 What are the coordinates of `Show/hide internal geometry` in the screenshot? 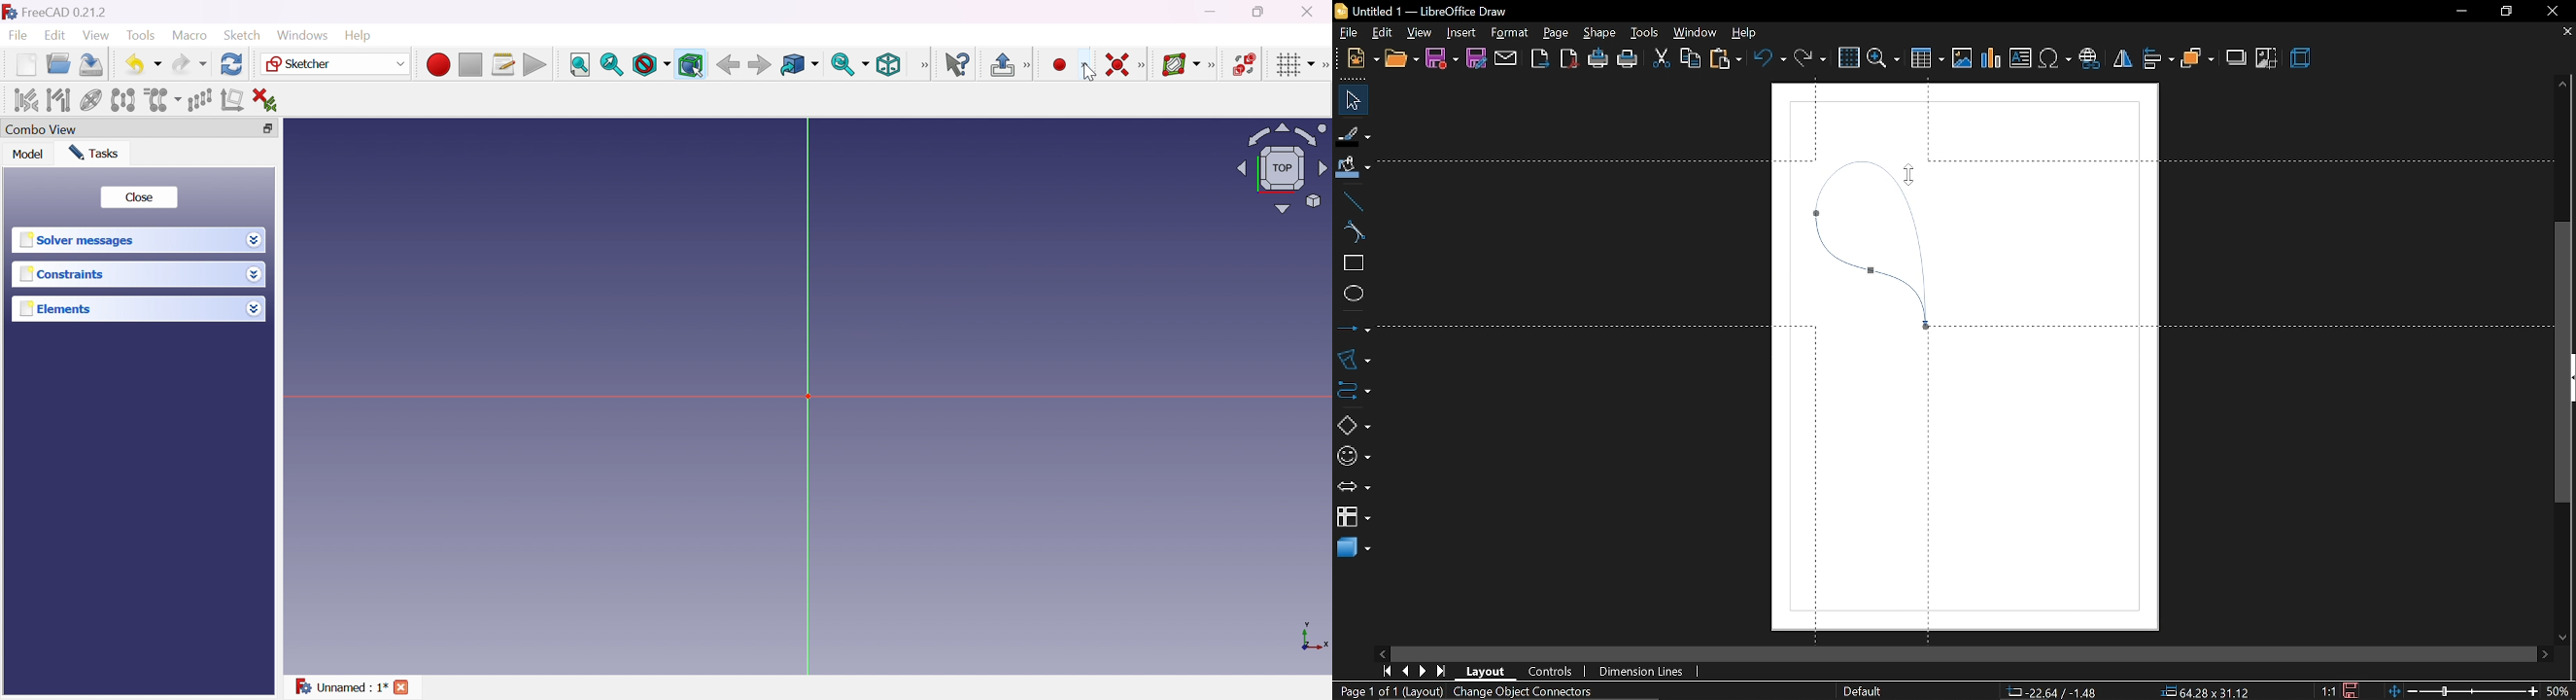 It's located at (92, 100).